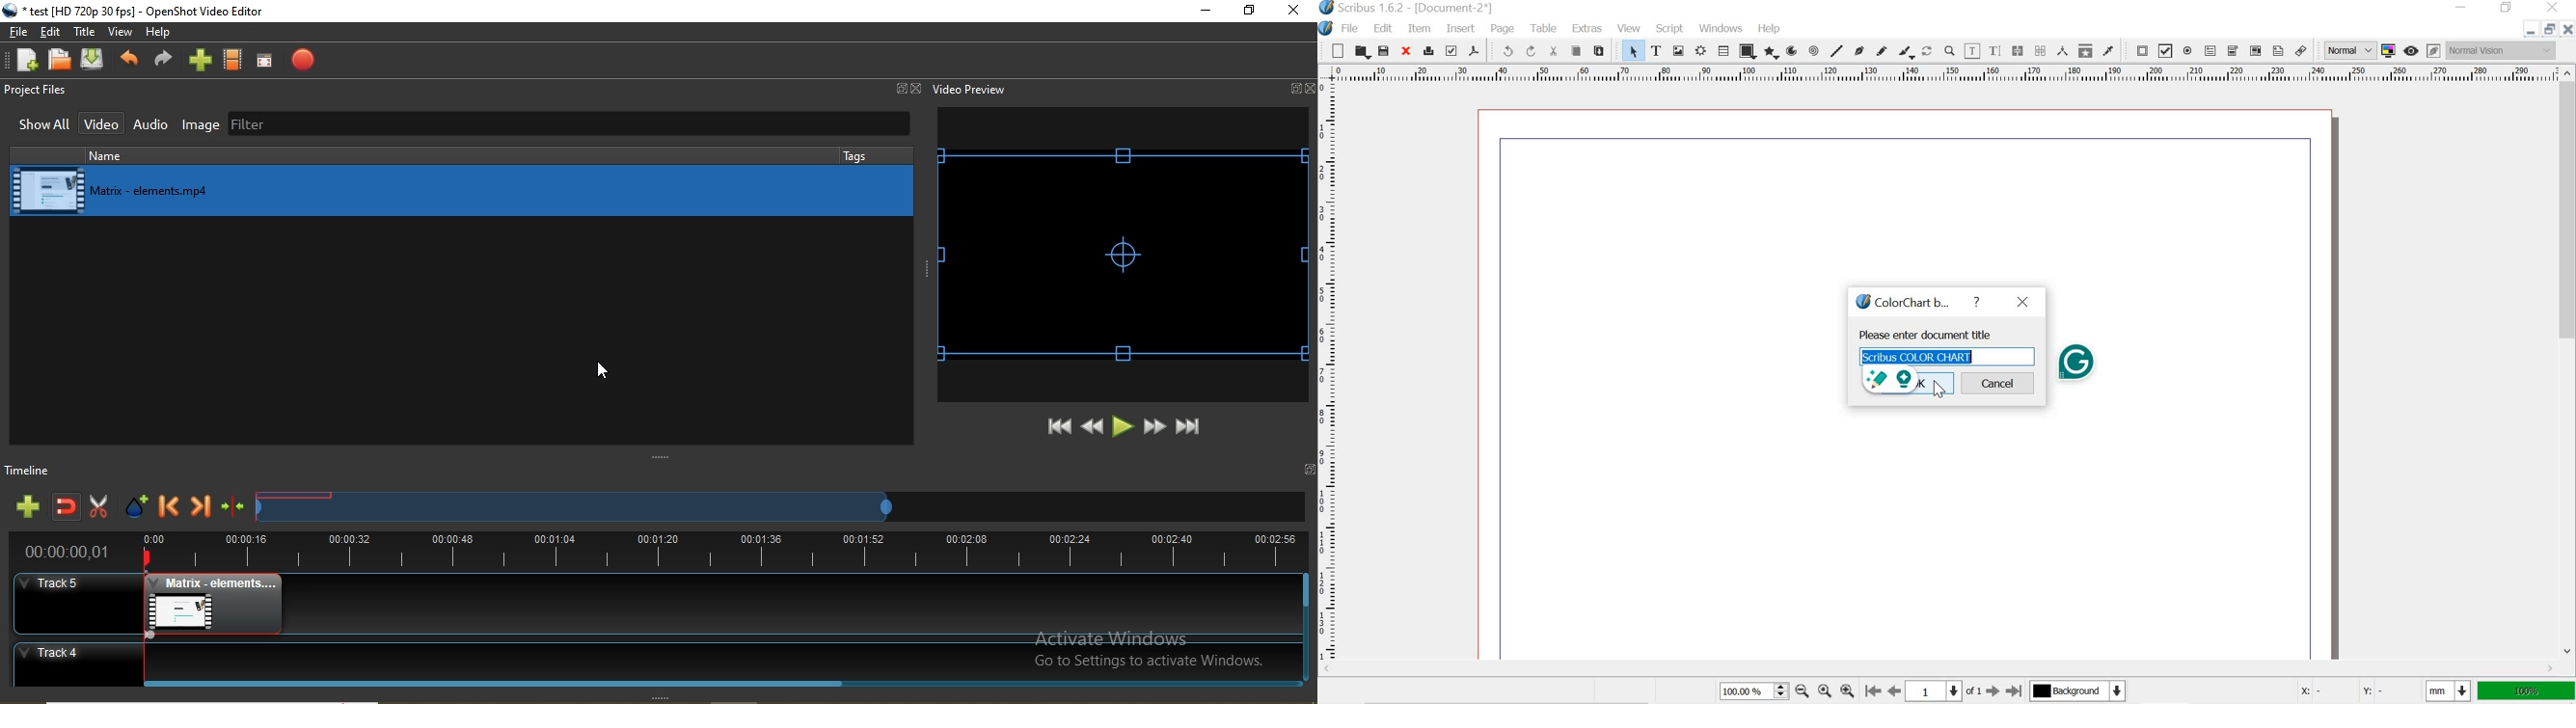 This screenshot has width=2576, height=728. What do you see at coordinates (2551, 28) in the screenshot?
I see `restore down` at bounding box center [2551, 28].